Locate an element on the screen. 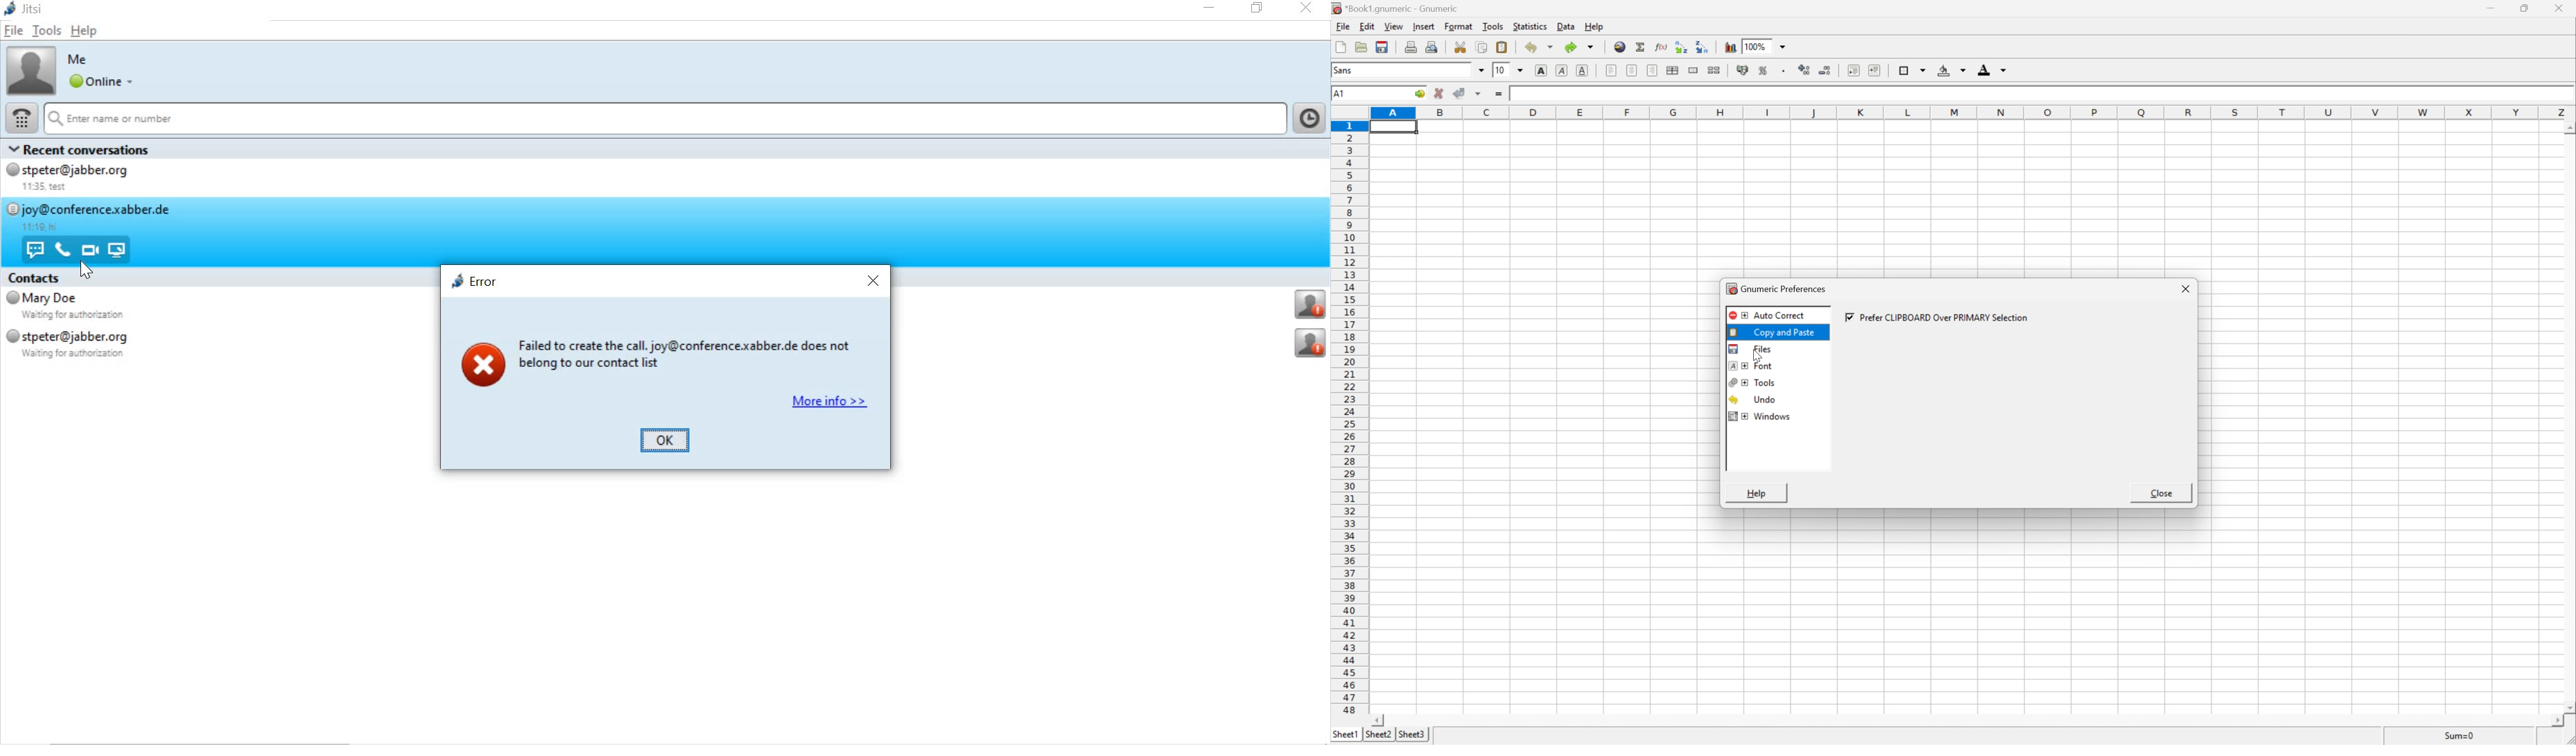 The height and width of the screenshot is (756, 2576). cut is located at coordinates (1460, 46).